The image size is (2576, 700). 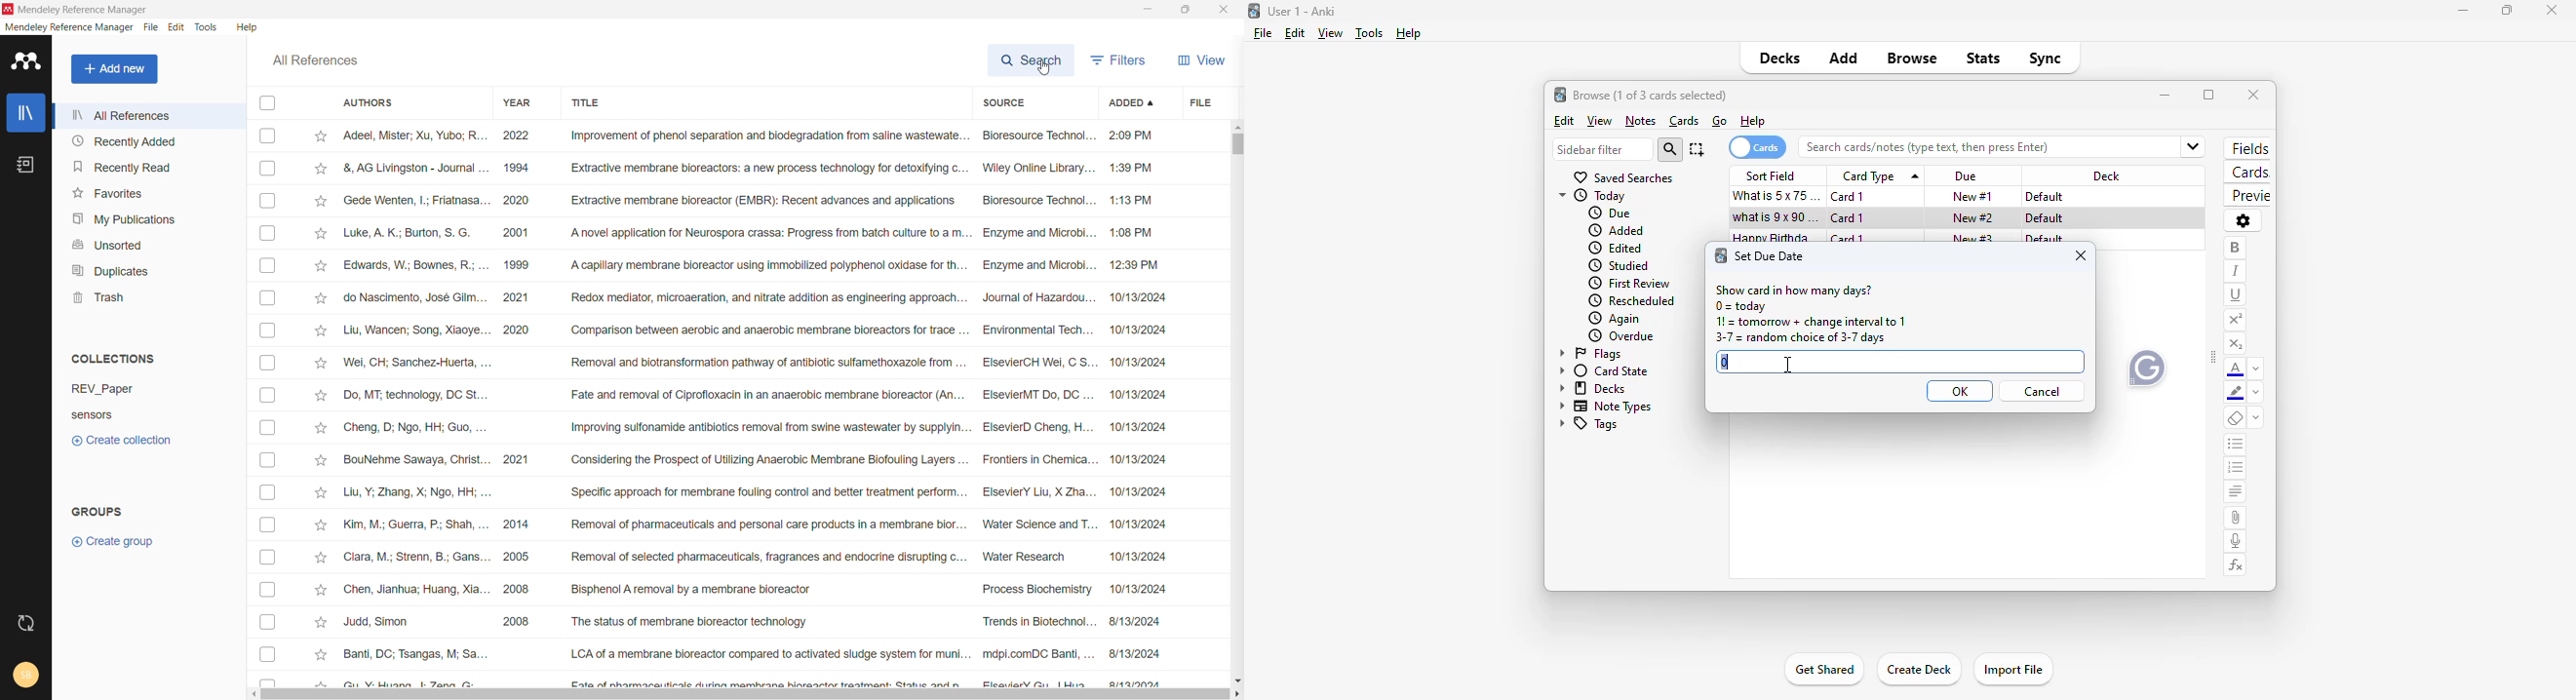 What do you see at coordinates (1593, 196) in the screenshot?
I see `today` at bounding box center [1593, 196].